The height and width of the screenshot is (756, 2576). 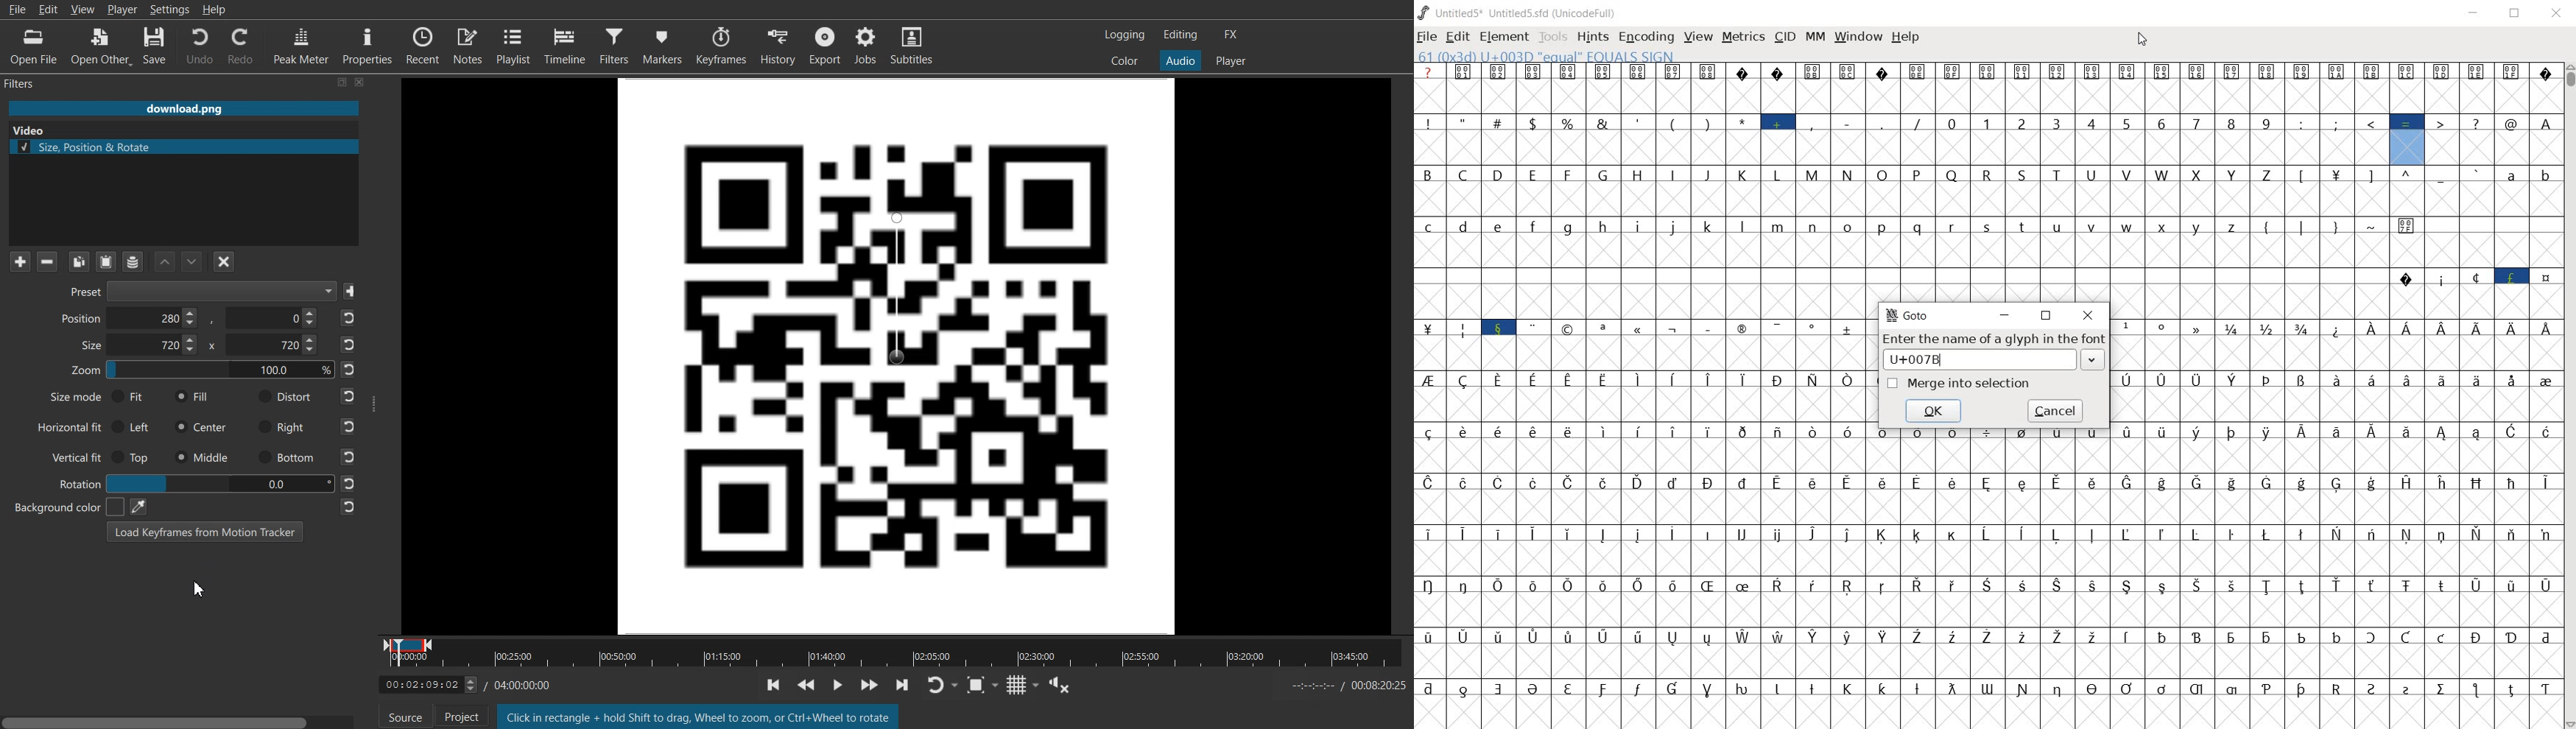 I want to click on restore down, so click(x=2047, y=317).